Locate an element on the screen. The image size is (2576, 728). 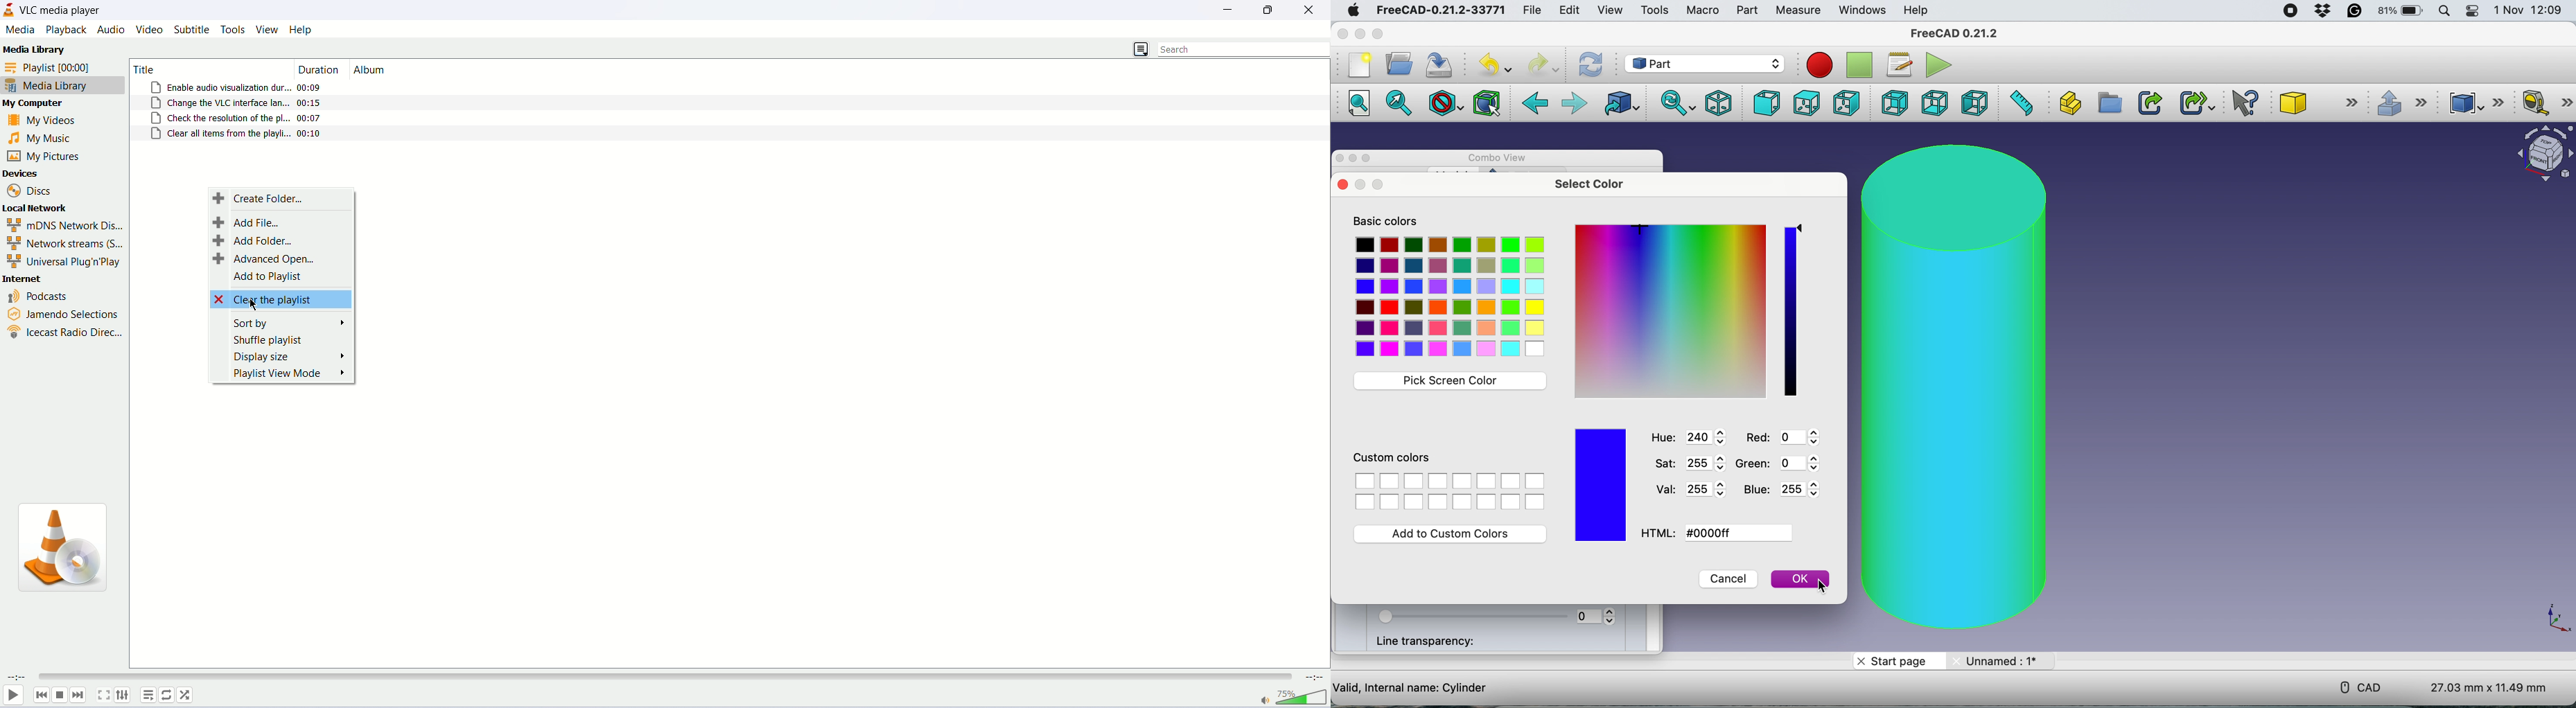
select color is located at coordinates (1596, 185).